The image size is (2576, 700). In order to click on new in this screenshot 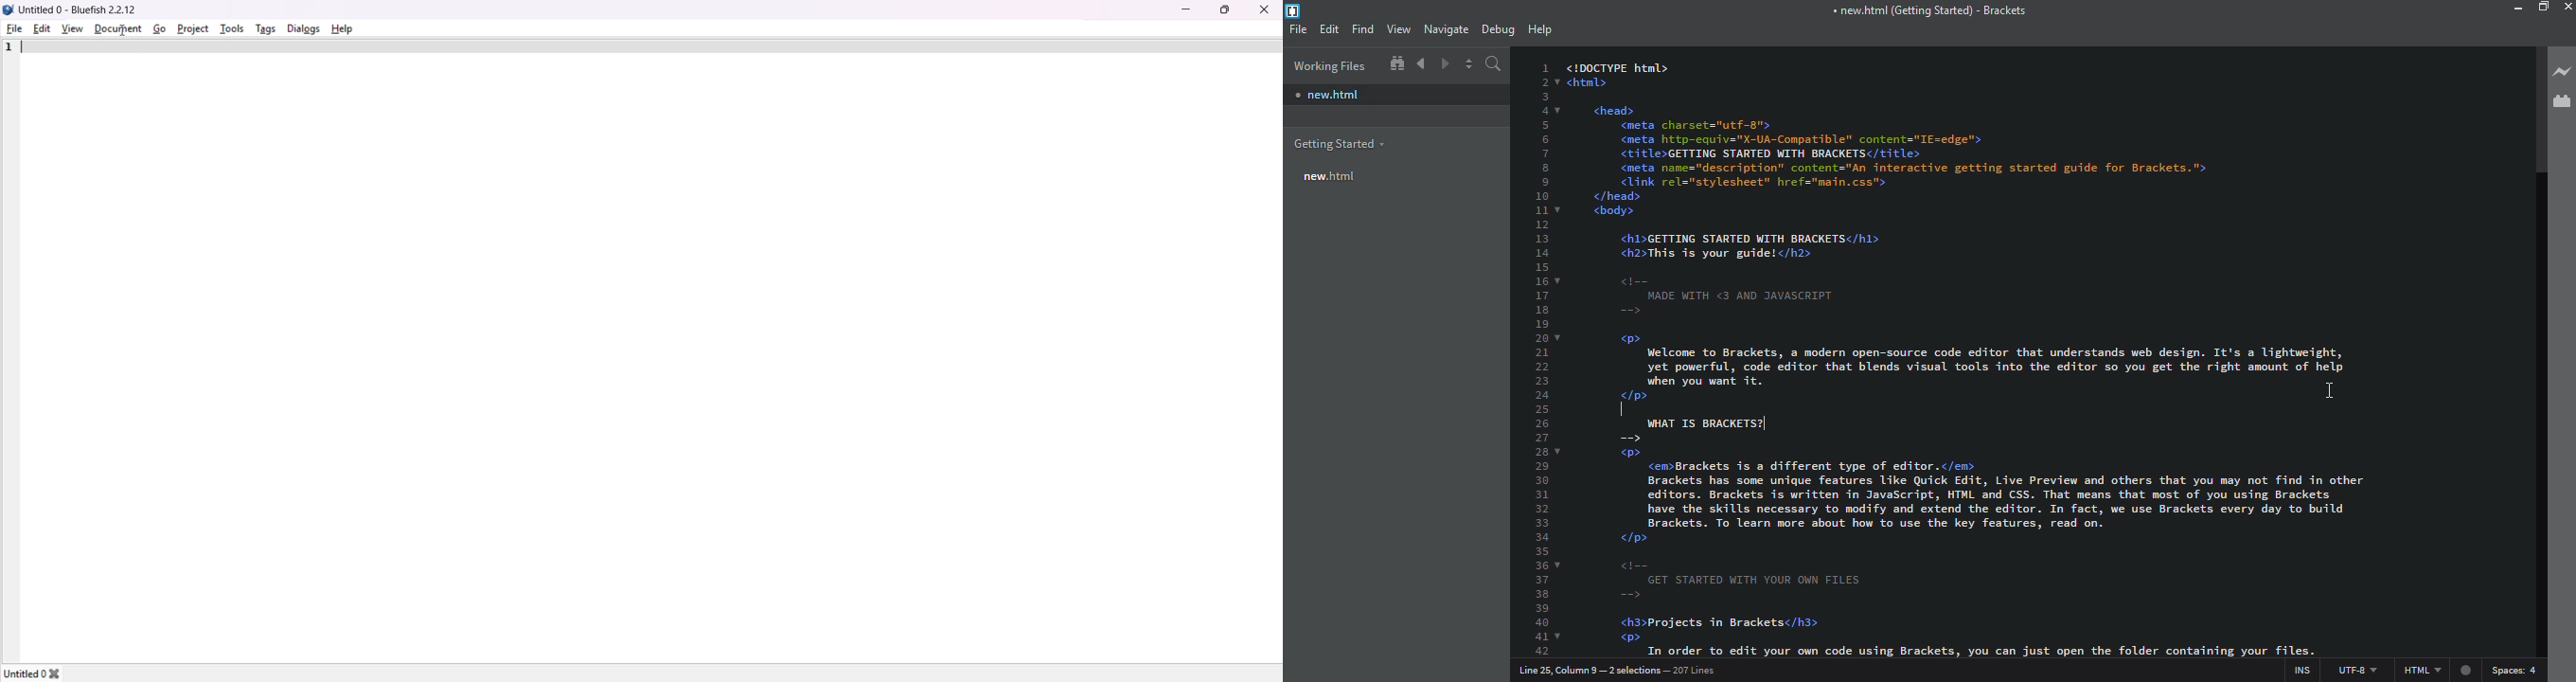, I will do `click(1326, 95)`.